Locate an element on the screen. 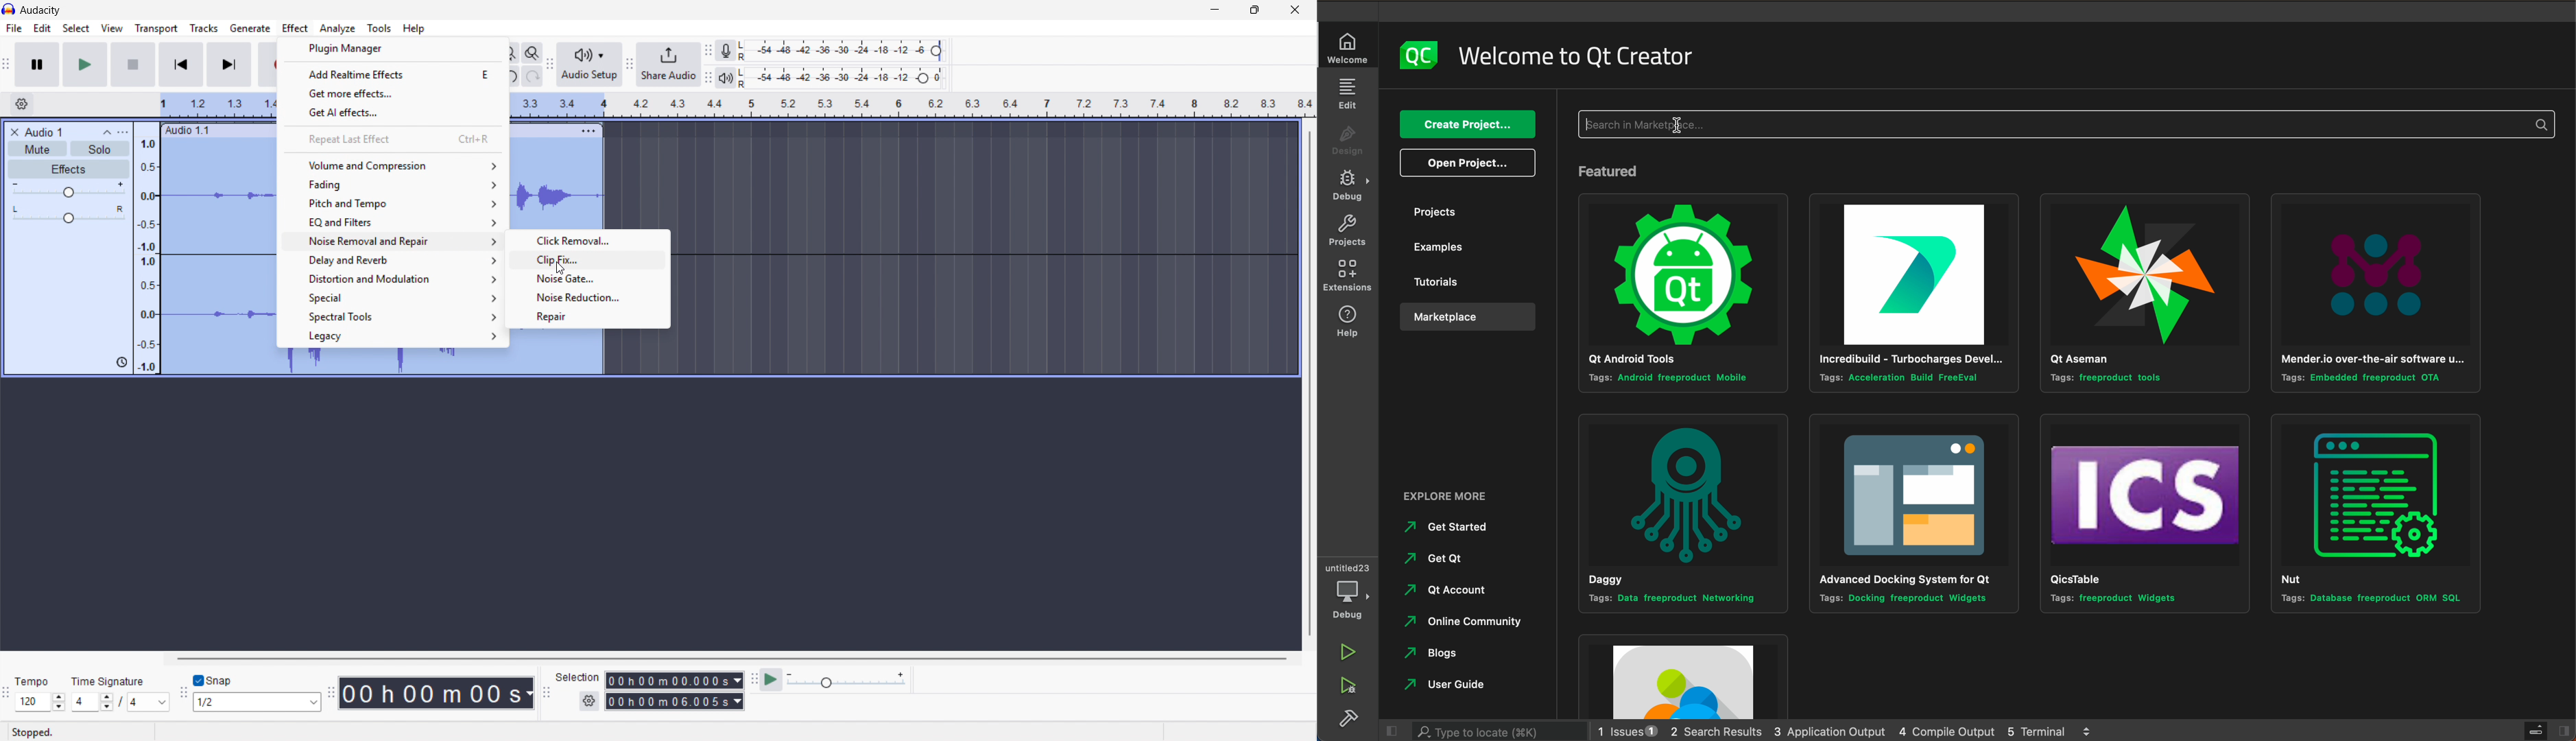  Help is located at coordinates (414, 29).